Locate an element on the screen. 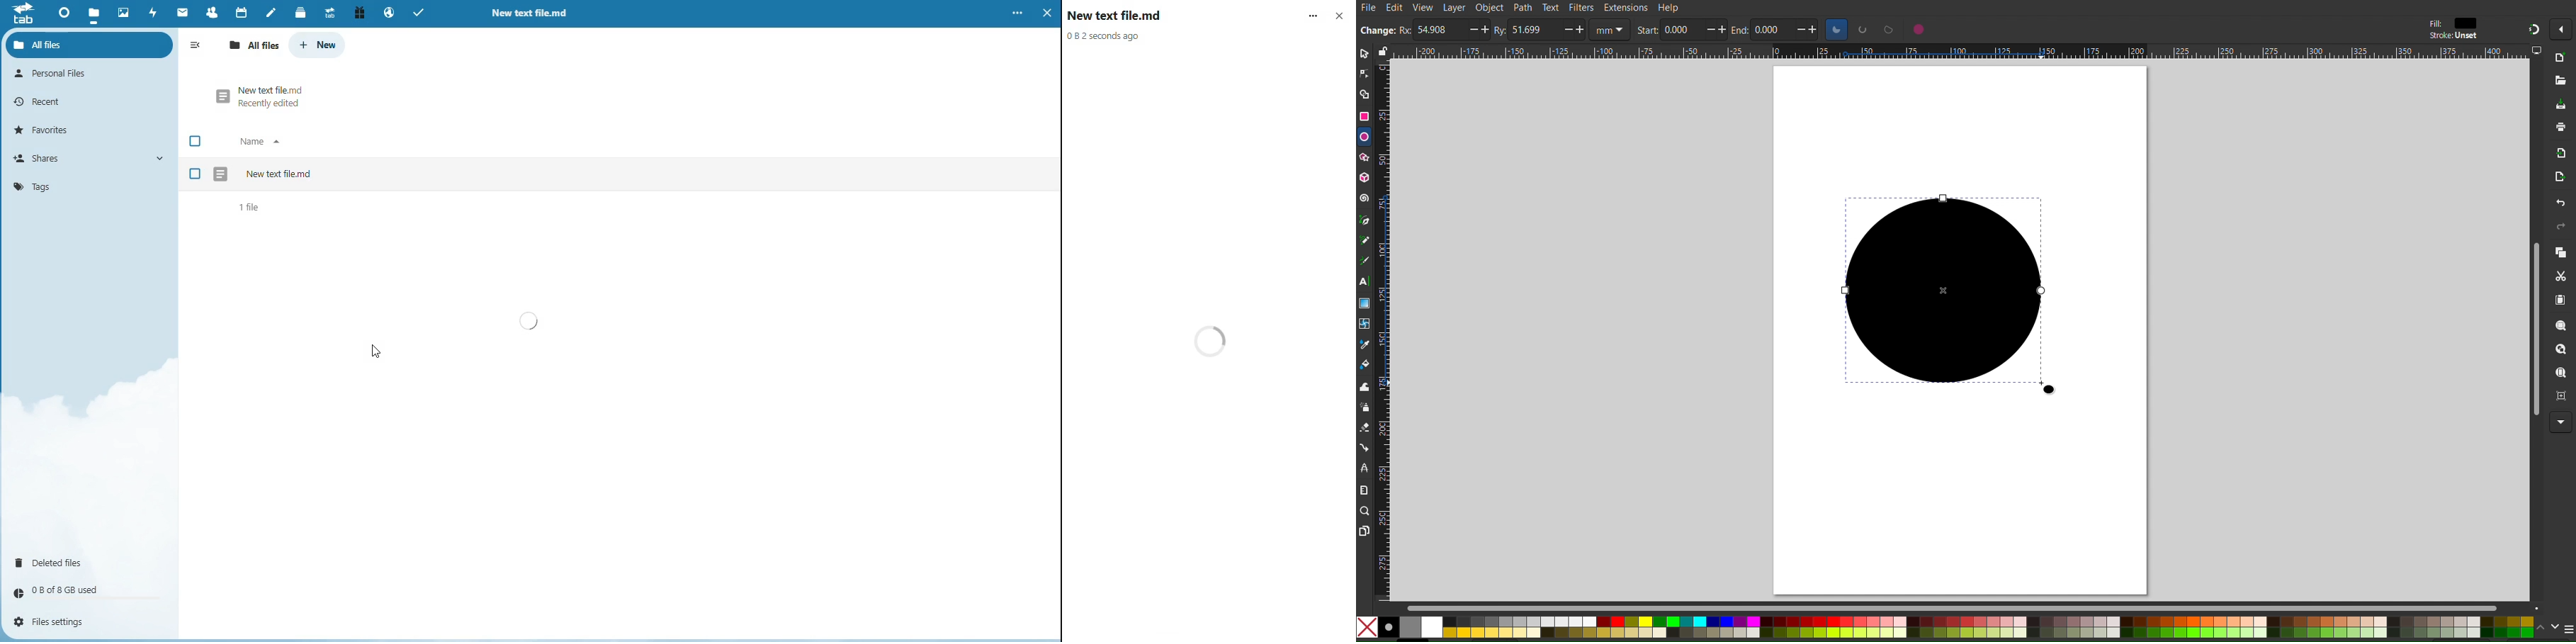  Cursor is located at coordinates (375, 350).